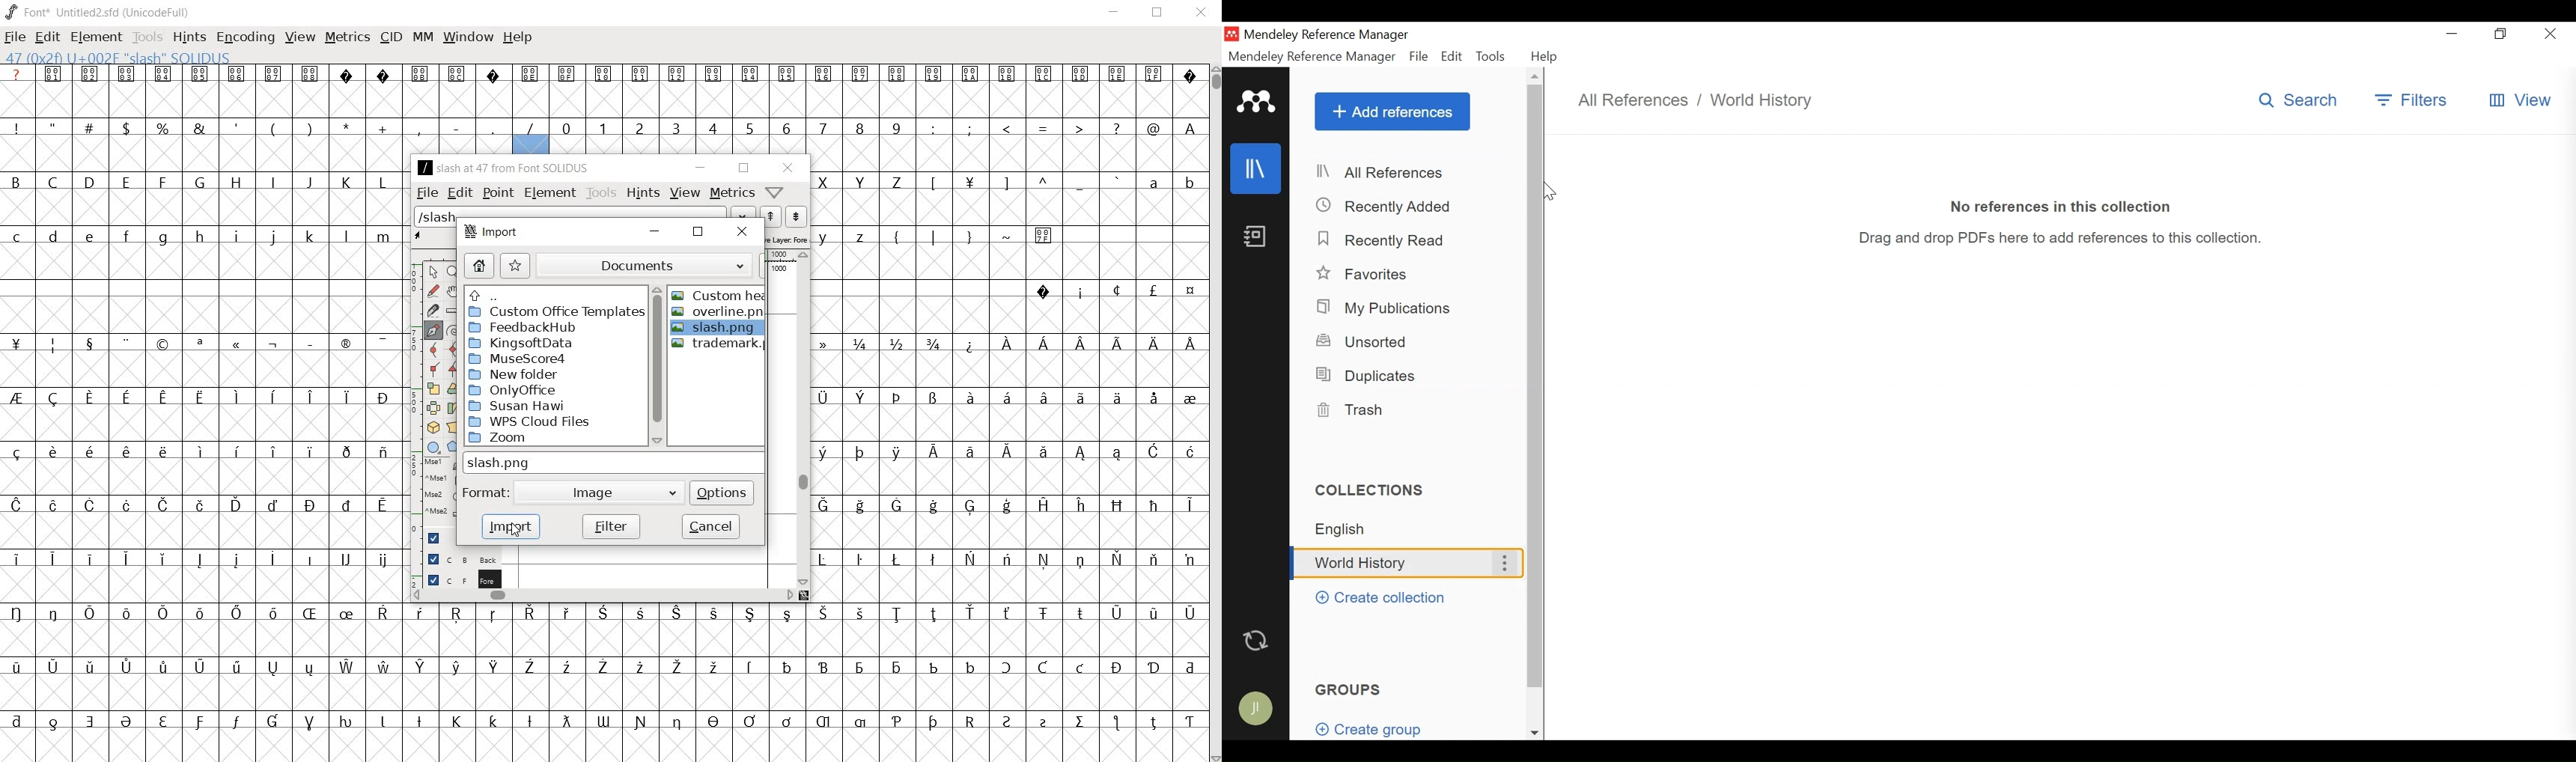 The height and width of the screenshot is (784, 2576). What do you see at coordinates (904, 343) in the screenshot?
I see `fractions` at bounding box center [904, 343].